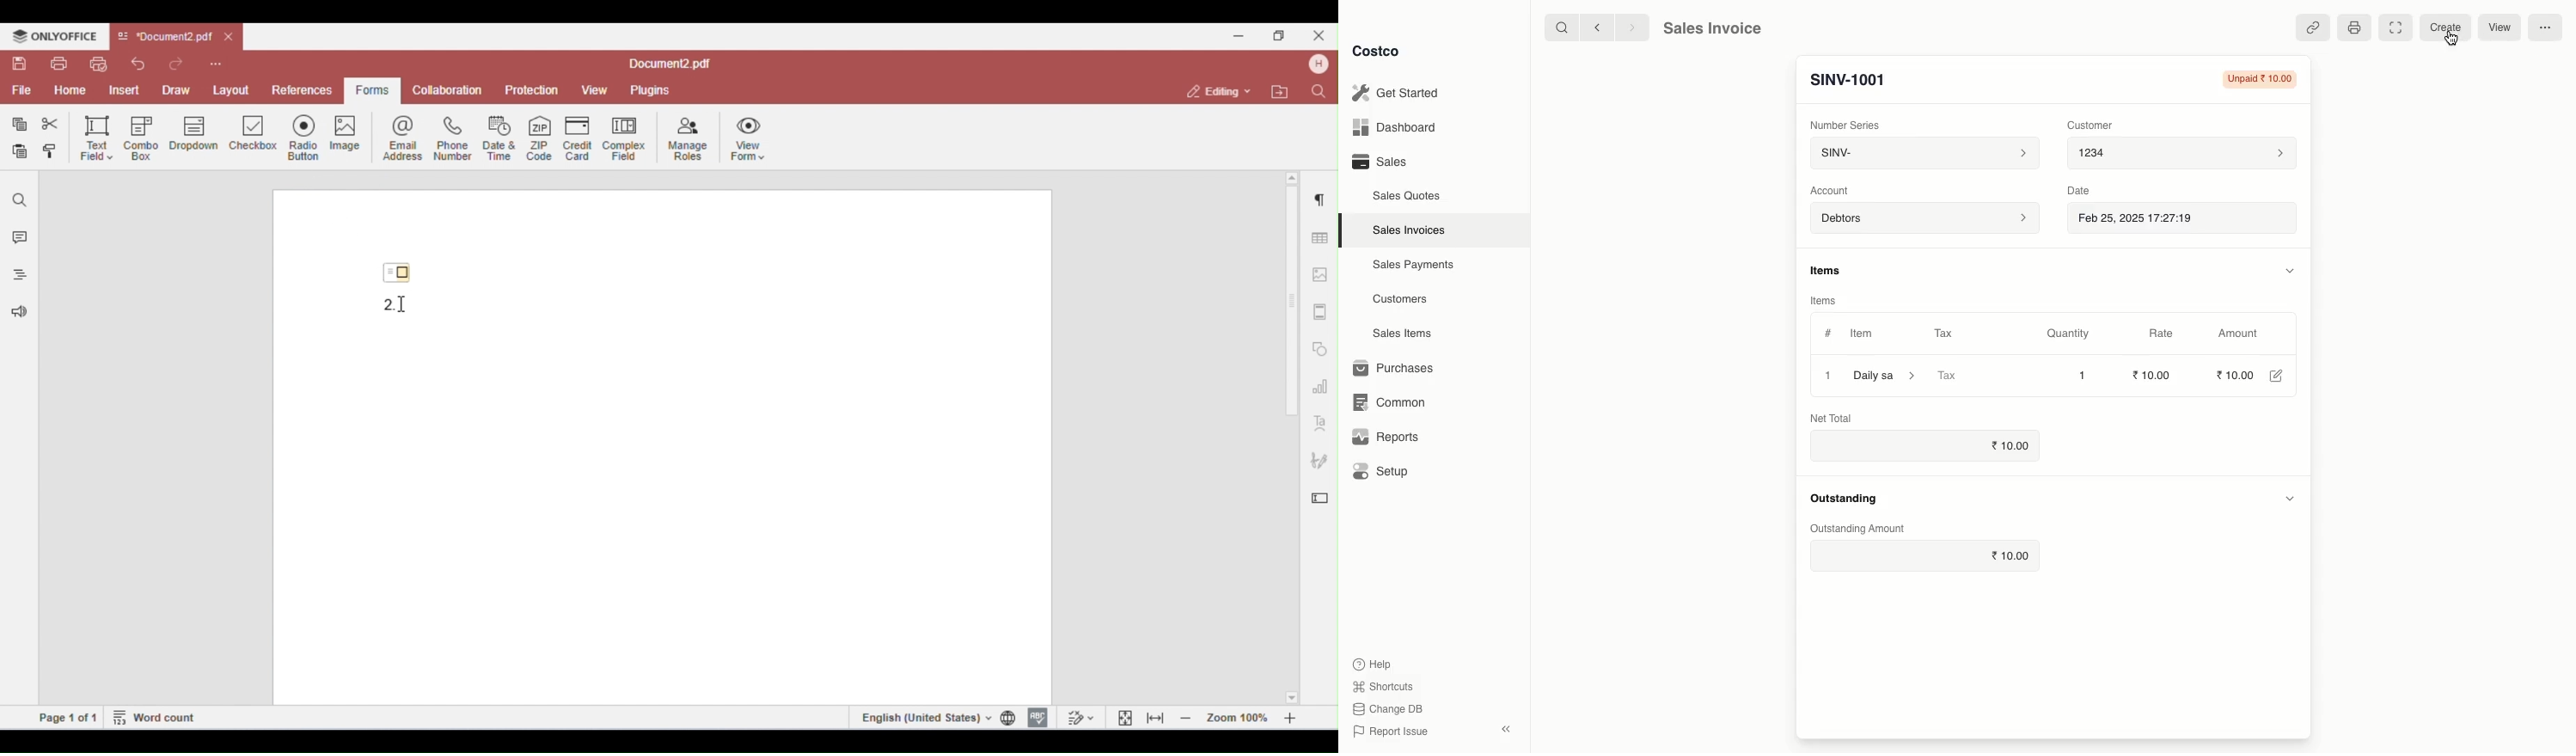 This screenshot has width=2576, height=756. Describe the element at coordinates (1831, 418) in the screenshot. I see `Net Total` at that location.